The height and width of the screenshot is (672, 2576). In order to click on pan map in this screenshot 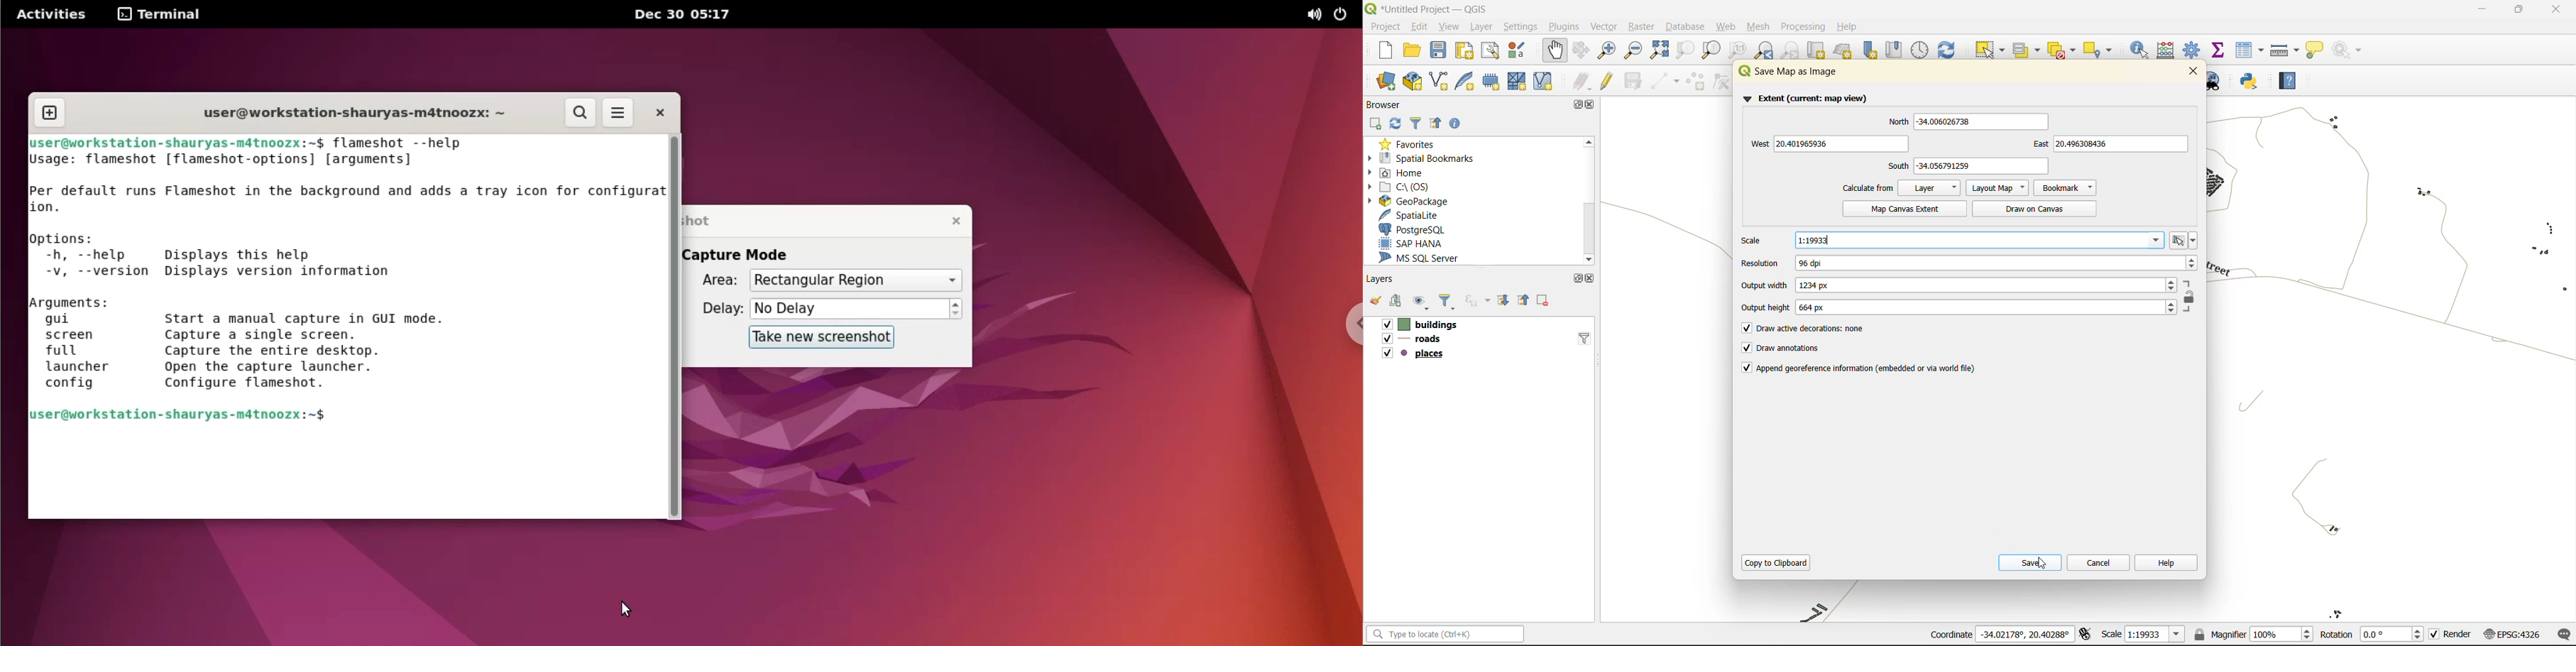, I will do `click(1556, 51)`.